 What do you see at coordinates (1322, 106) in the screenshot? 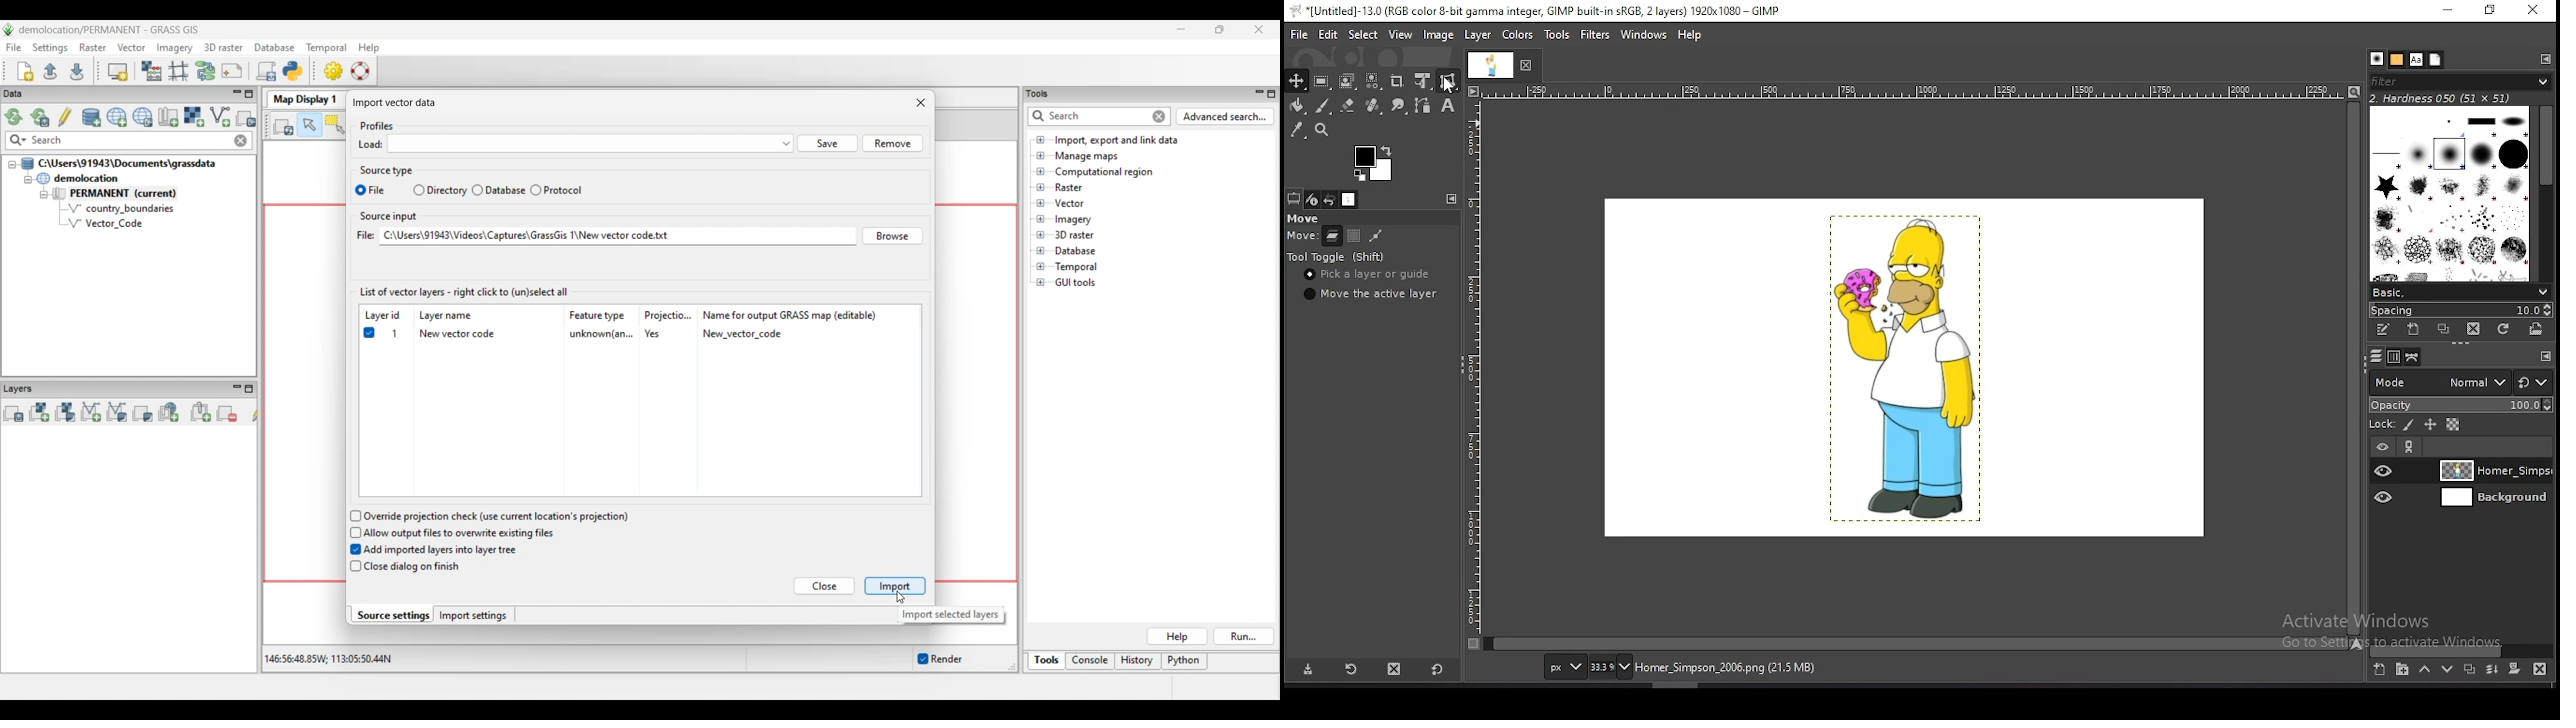
I see `paintbrush tool` at bounding box center [1322, 106].